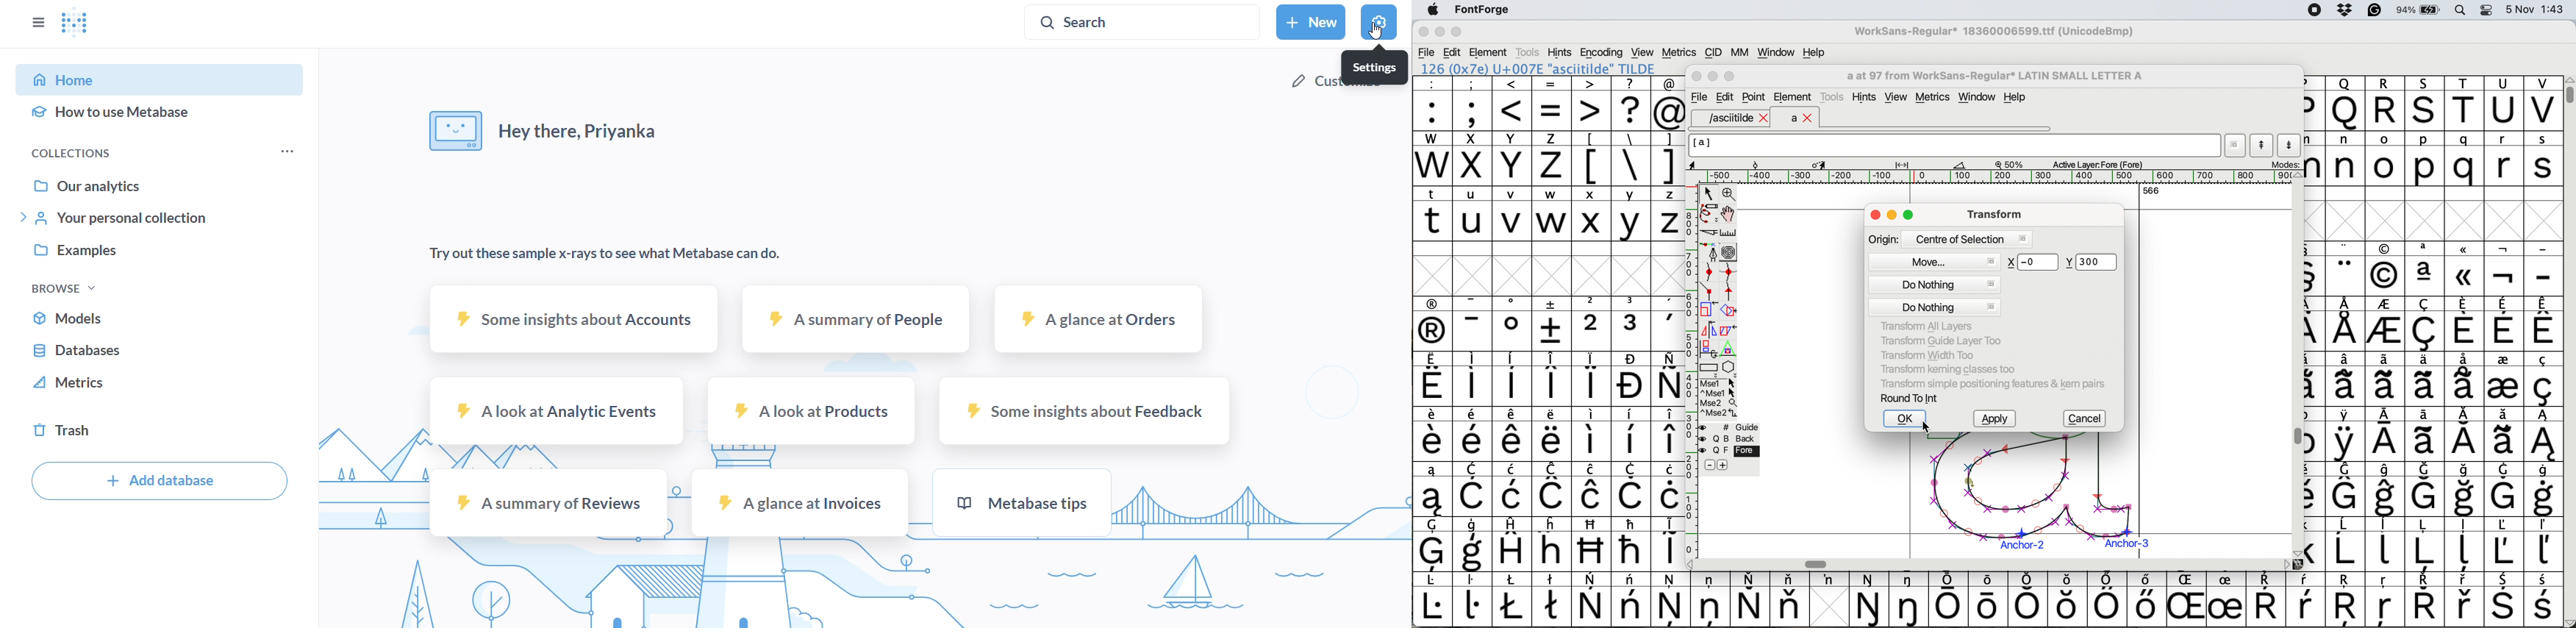 This screenshot has width=2576, height=644. Describe the element at coordinates (1512, 103) in the screenshot. I see `<` at that location.